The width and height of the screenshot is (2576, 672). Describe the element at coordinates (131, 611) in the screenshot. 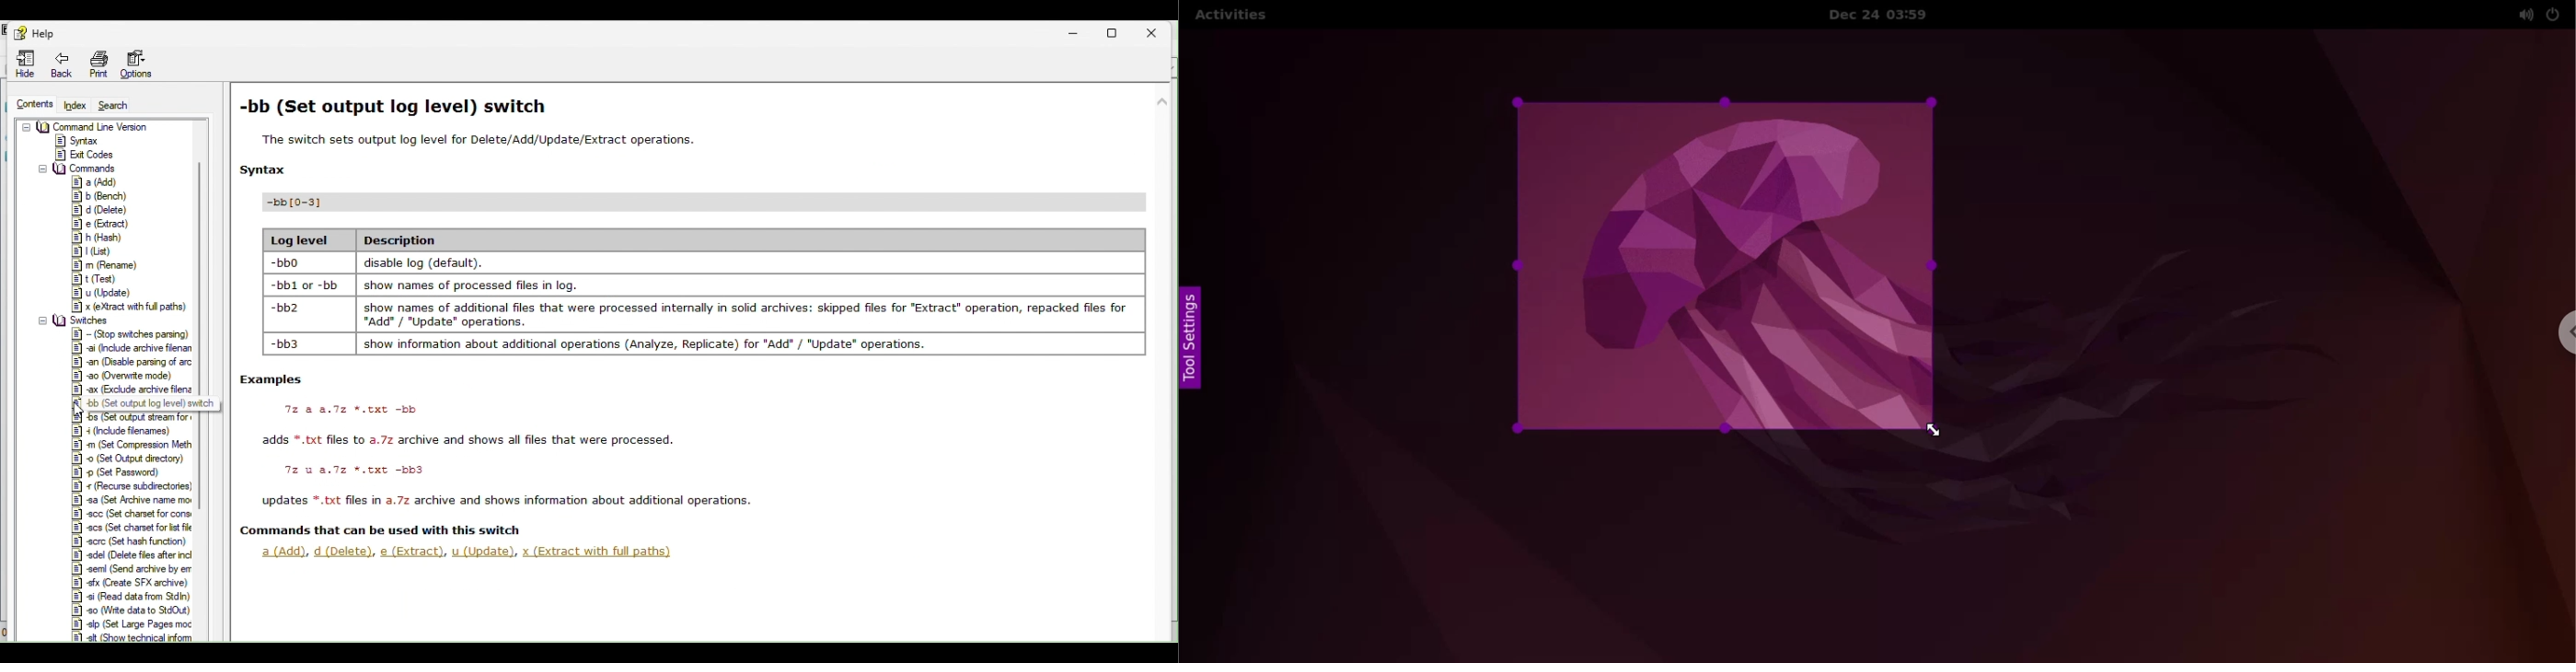

I see `&] s0 (Wite data to StdOut)` at that location.